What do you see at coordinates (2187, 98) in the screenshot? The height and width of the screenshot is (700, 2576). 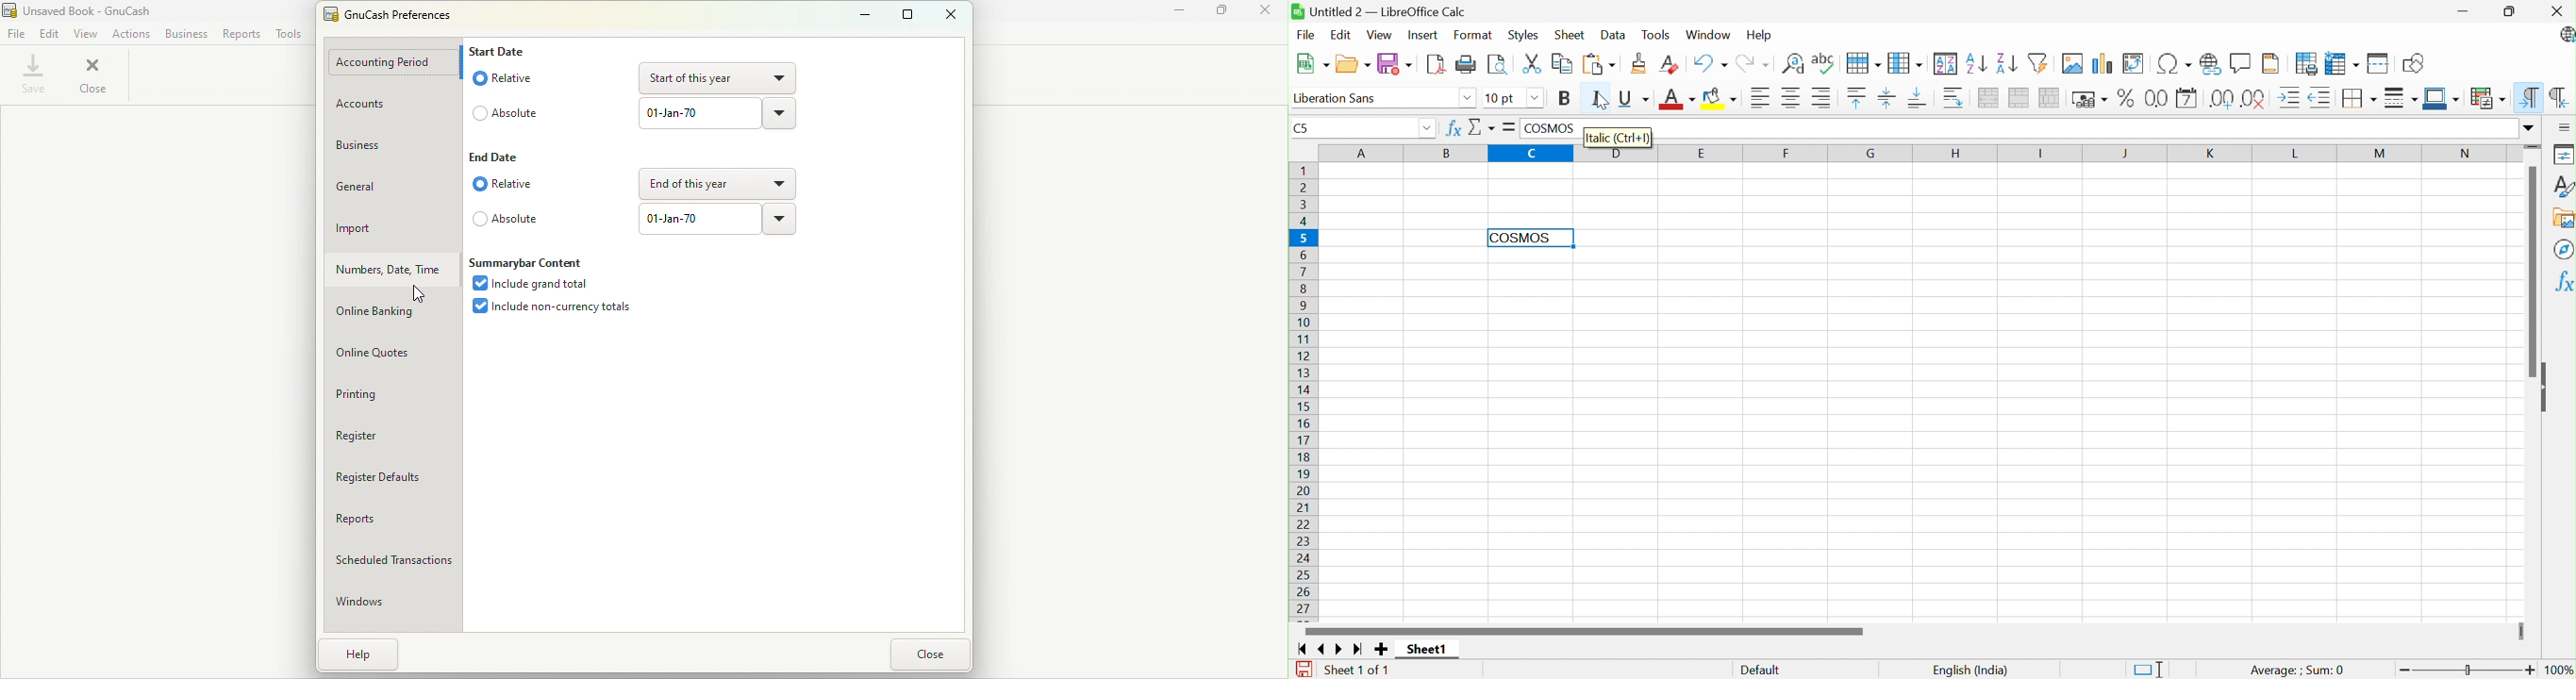 I see `Format as date` at bounding box center [2187, 98].